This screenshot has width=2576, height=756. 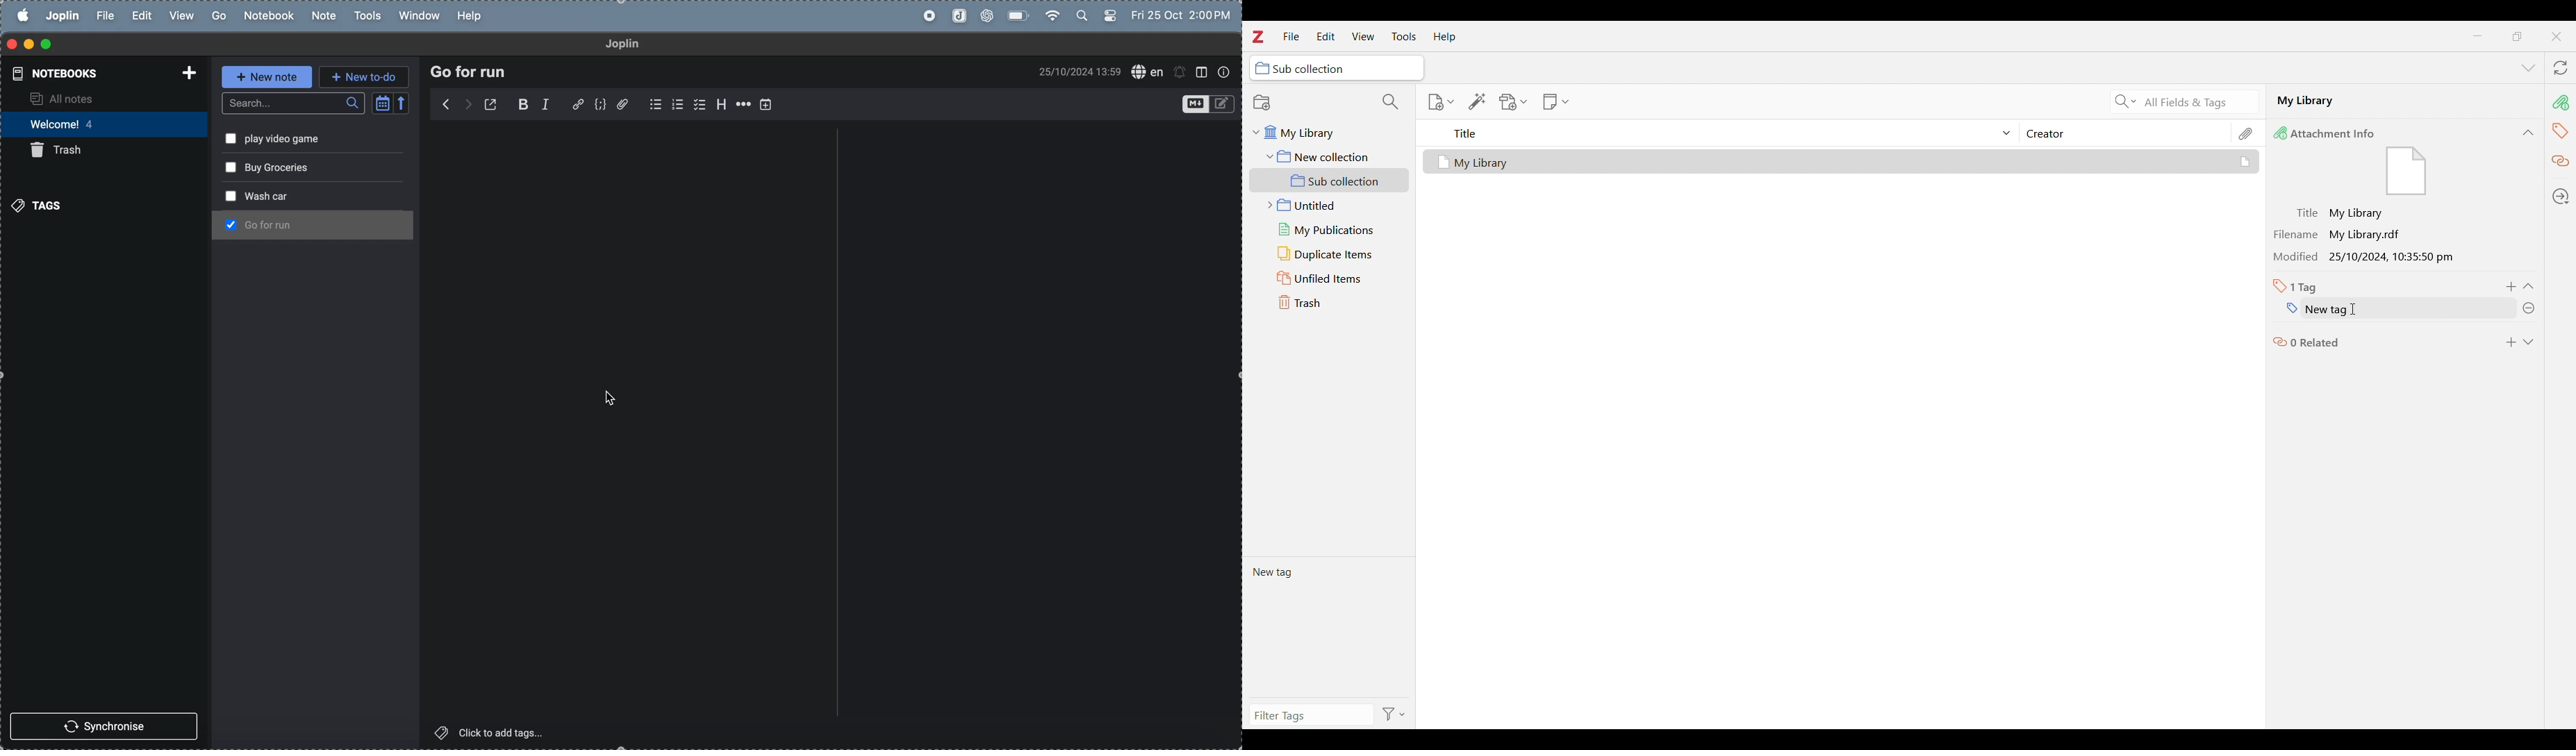 I want to click on maximize, so click(x=47, y=44).